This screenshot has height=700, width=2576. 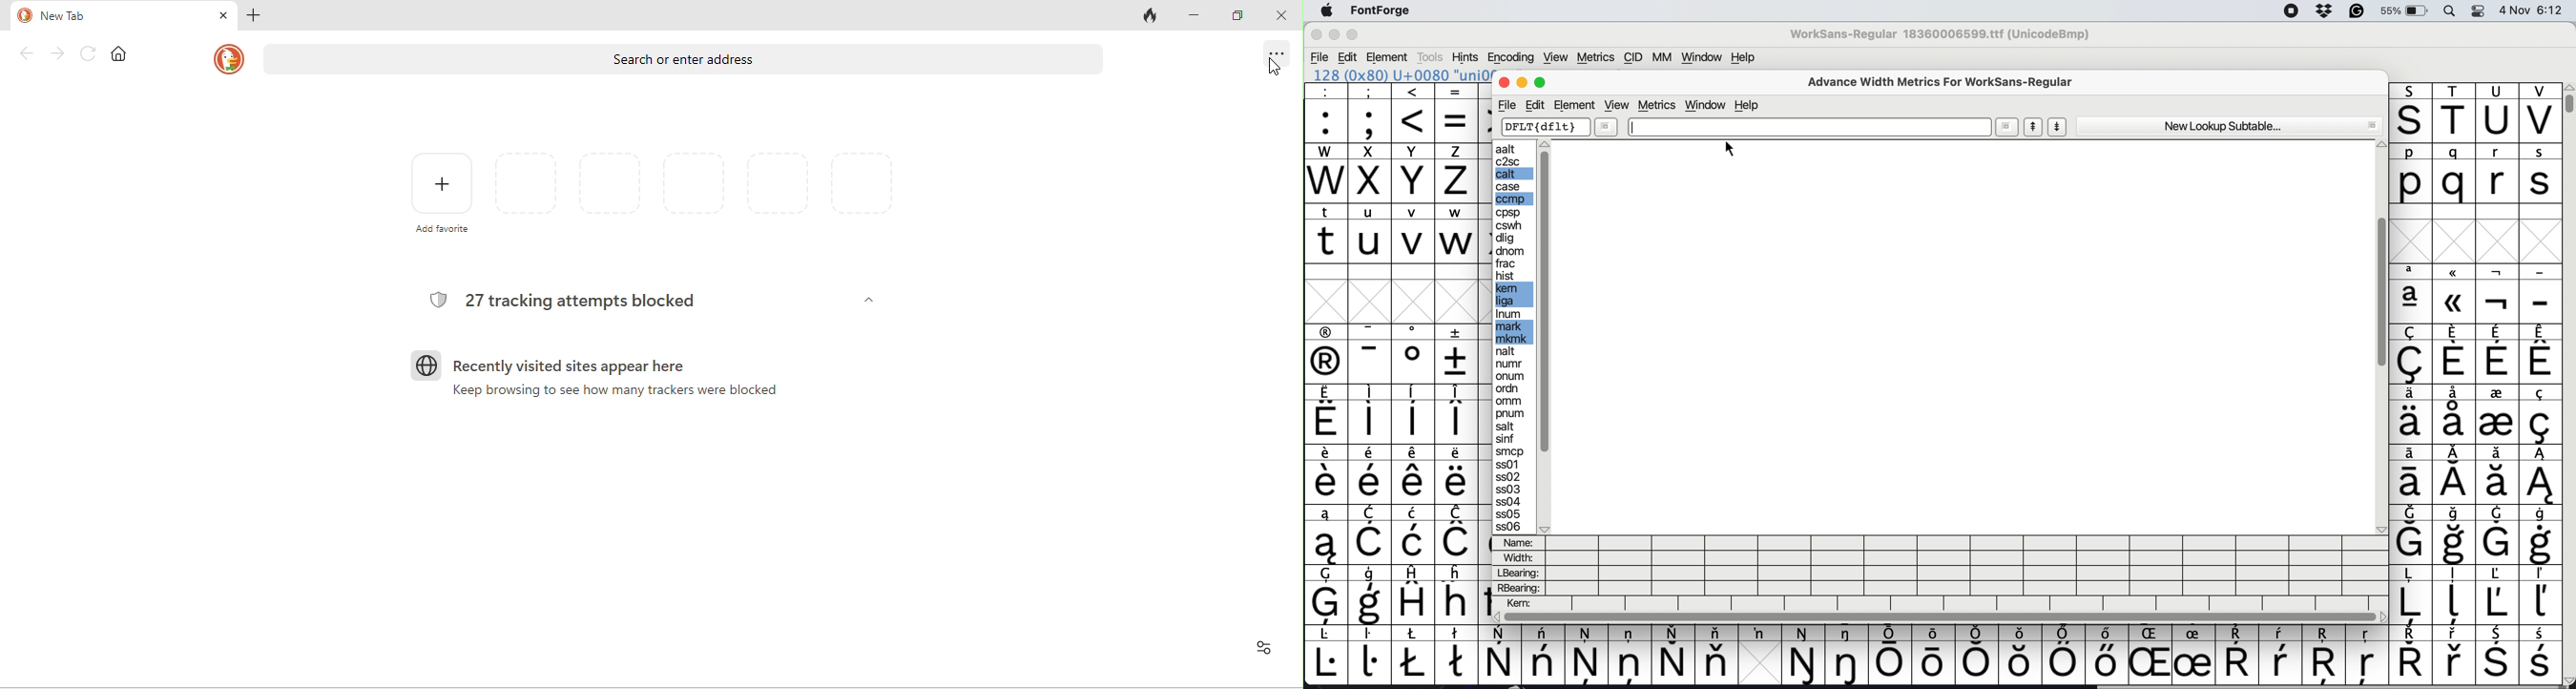 I want to click on view, so click(x=1617, y=105).